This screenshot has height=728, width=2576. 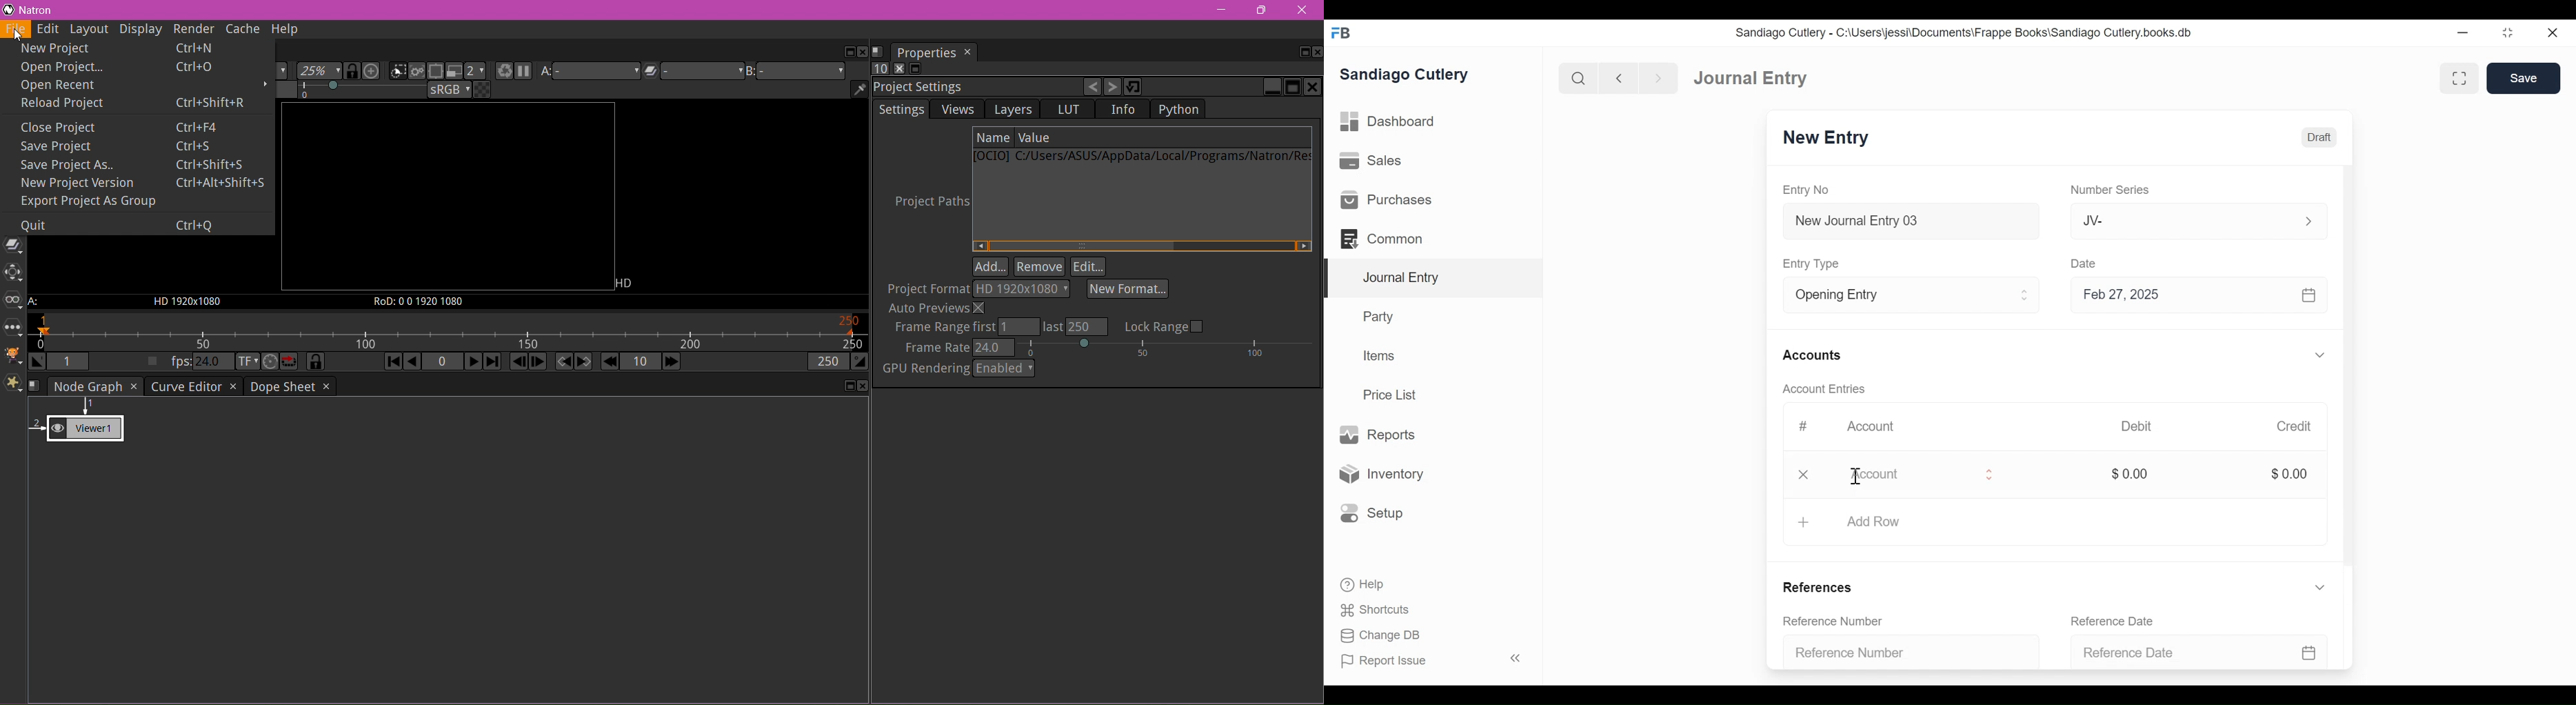 What do you see at coordinates (2350, 378) in the screenshot?
I see `Vertical Scroll bar` at bounding box center [2350, 378].